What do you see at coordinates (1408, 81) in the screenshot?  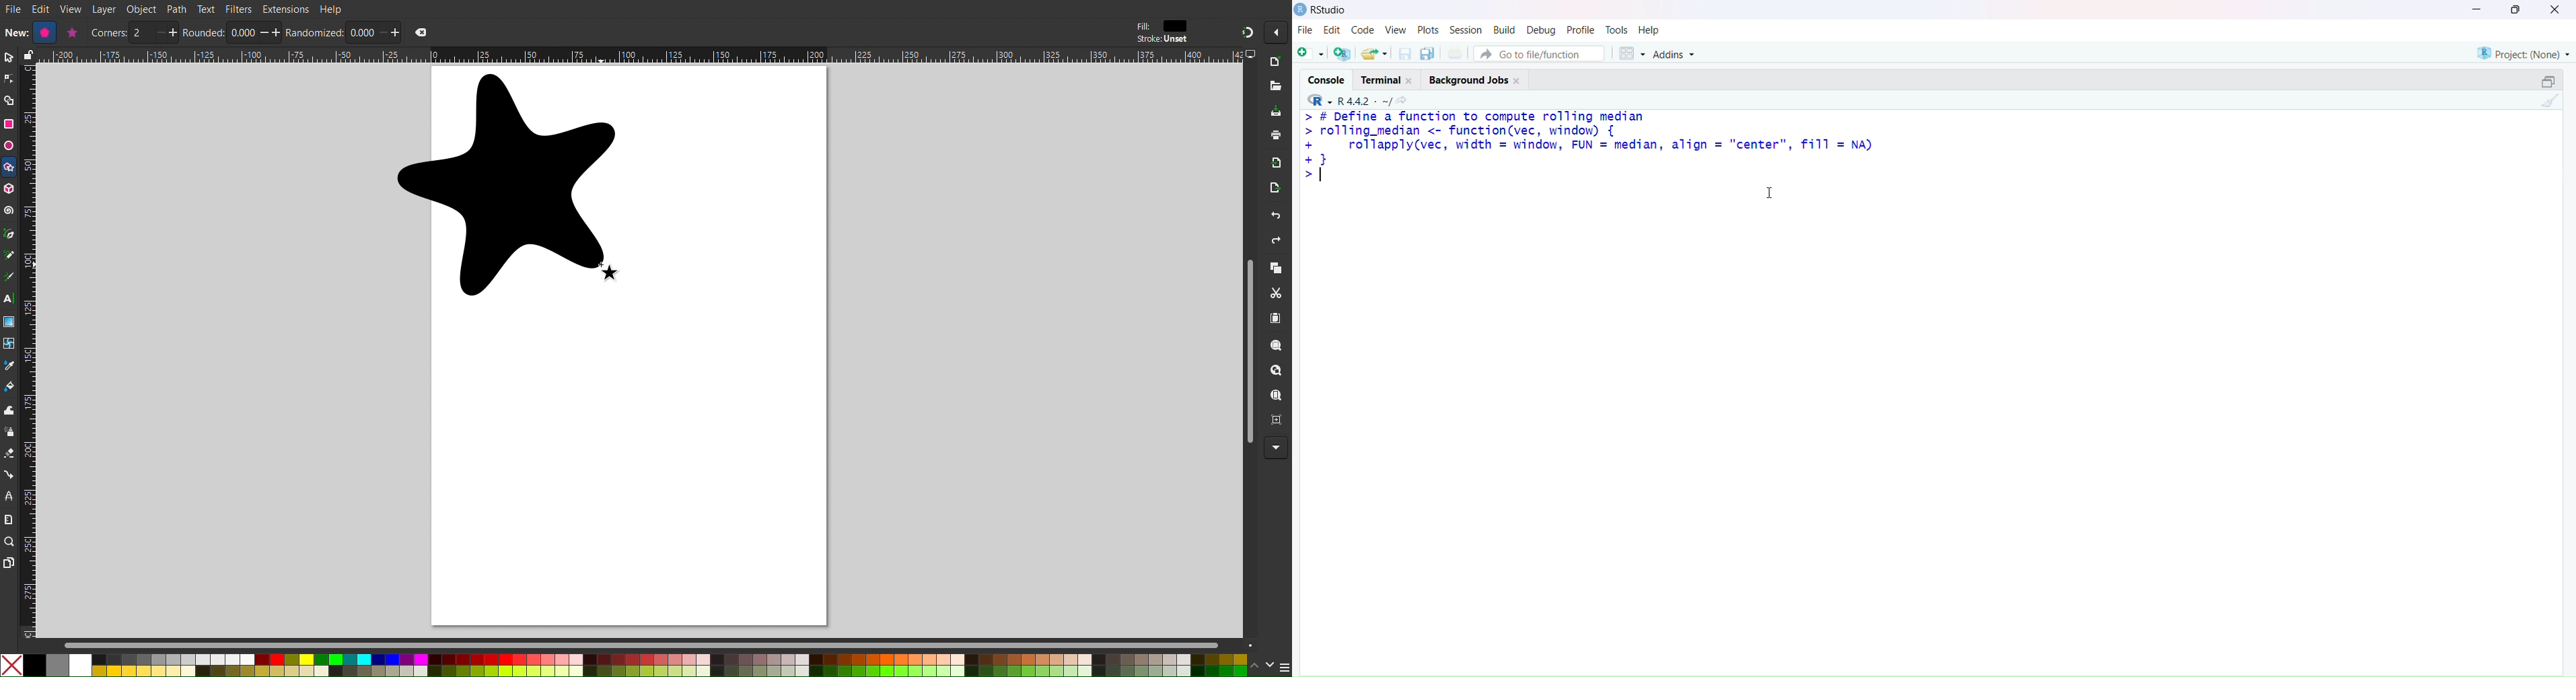 I see `close` at bounding box center [1408, 81].